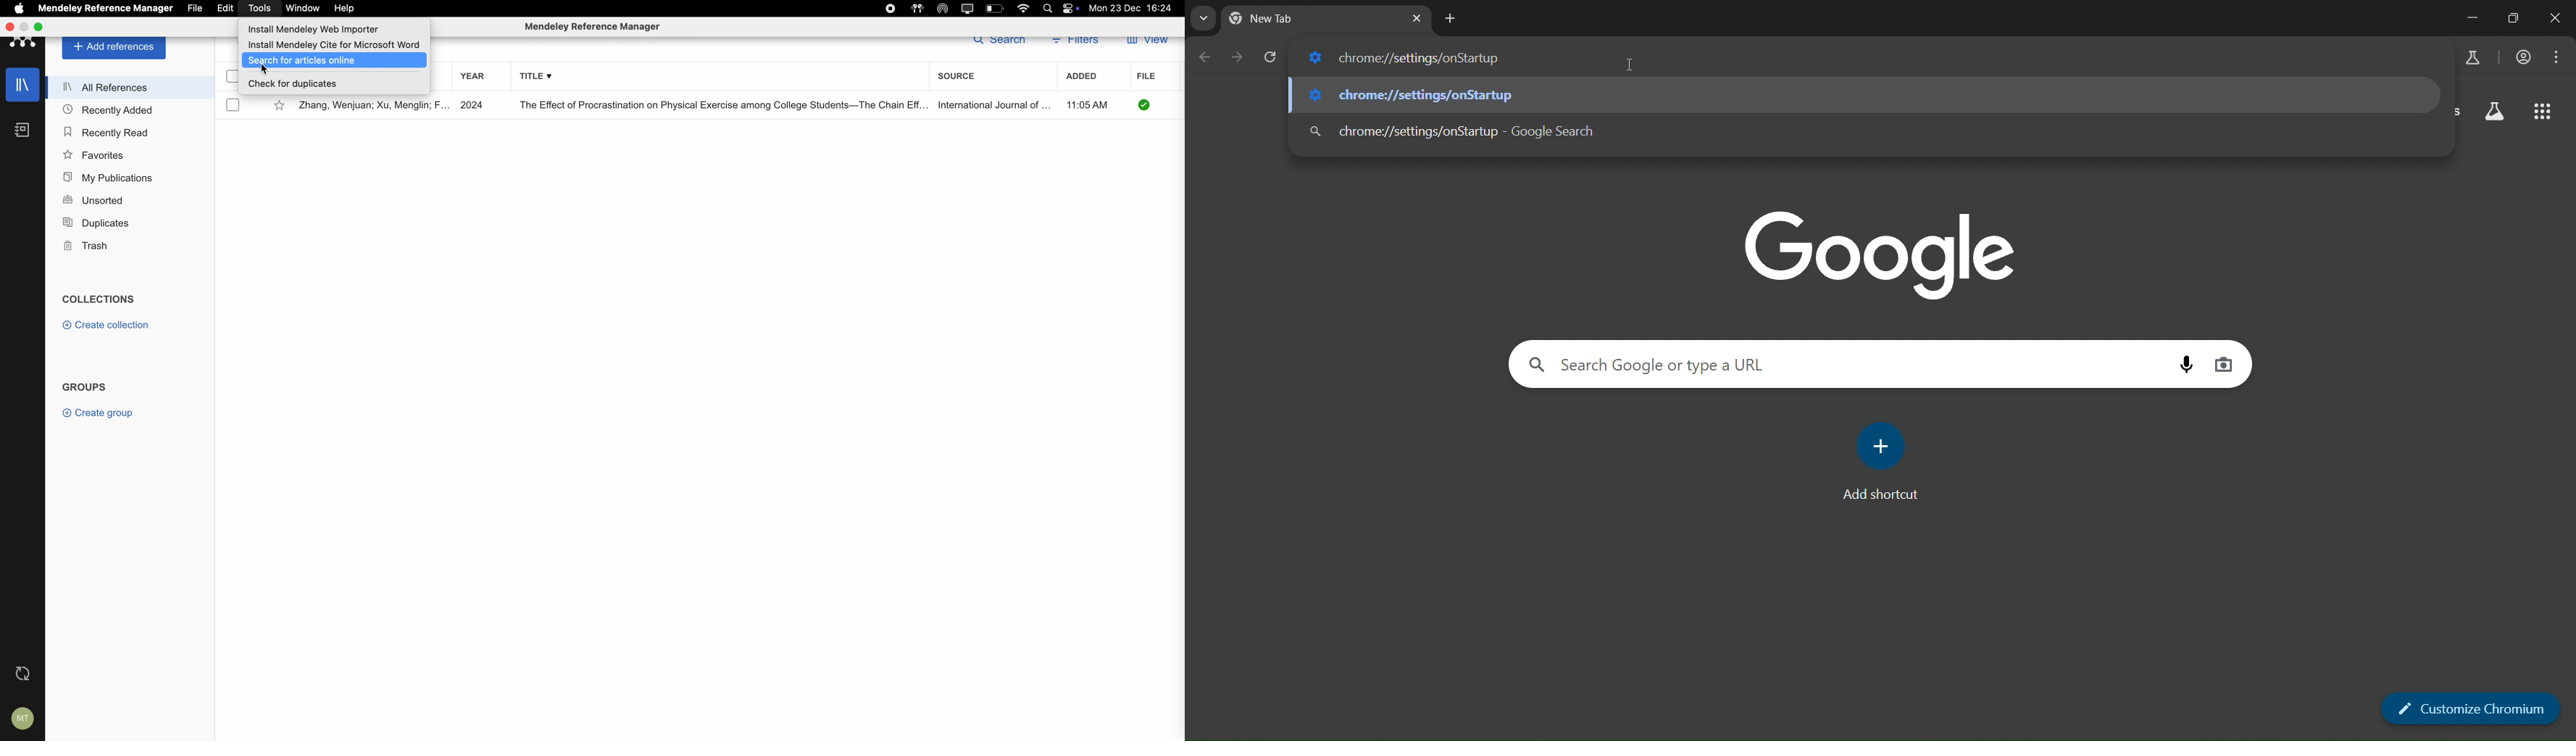 This screenshot has height=756, width=2576. I want to click on new tab, so click(1451, 17).